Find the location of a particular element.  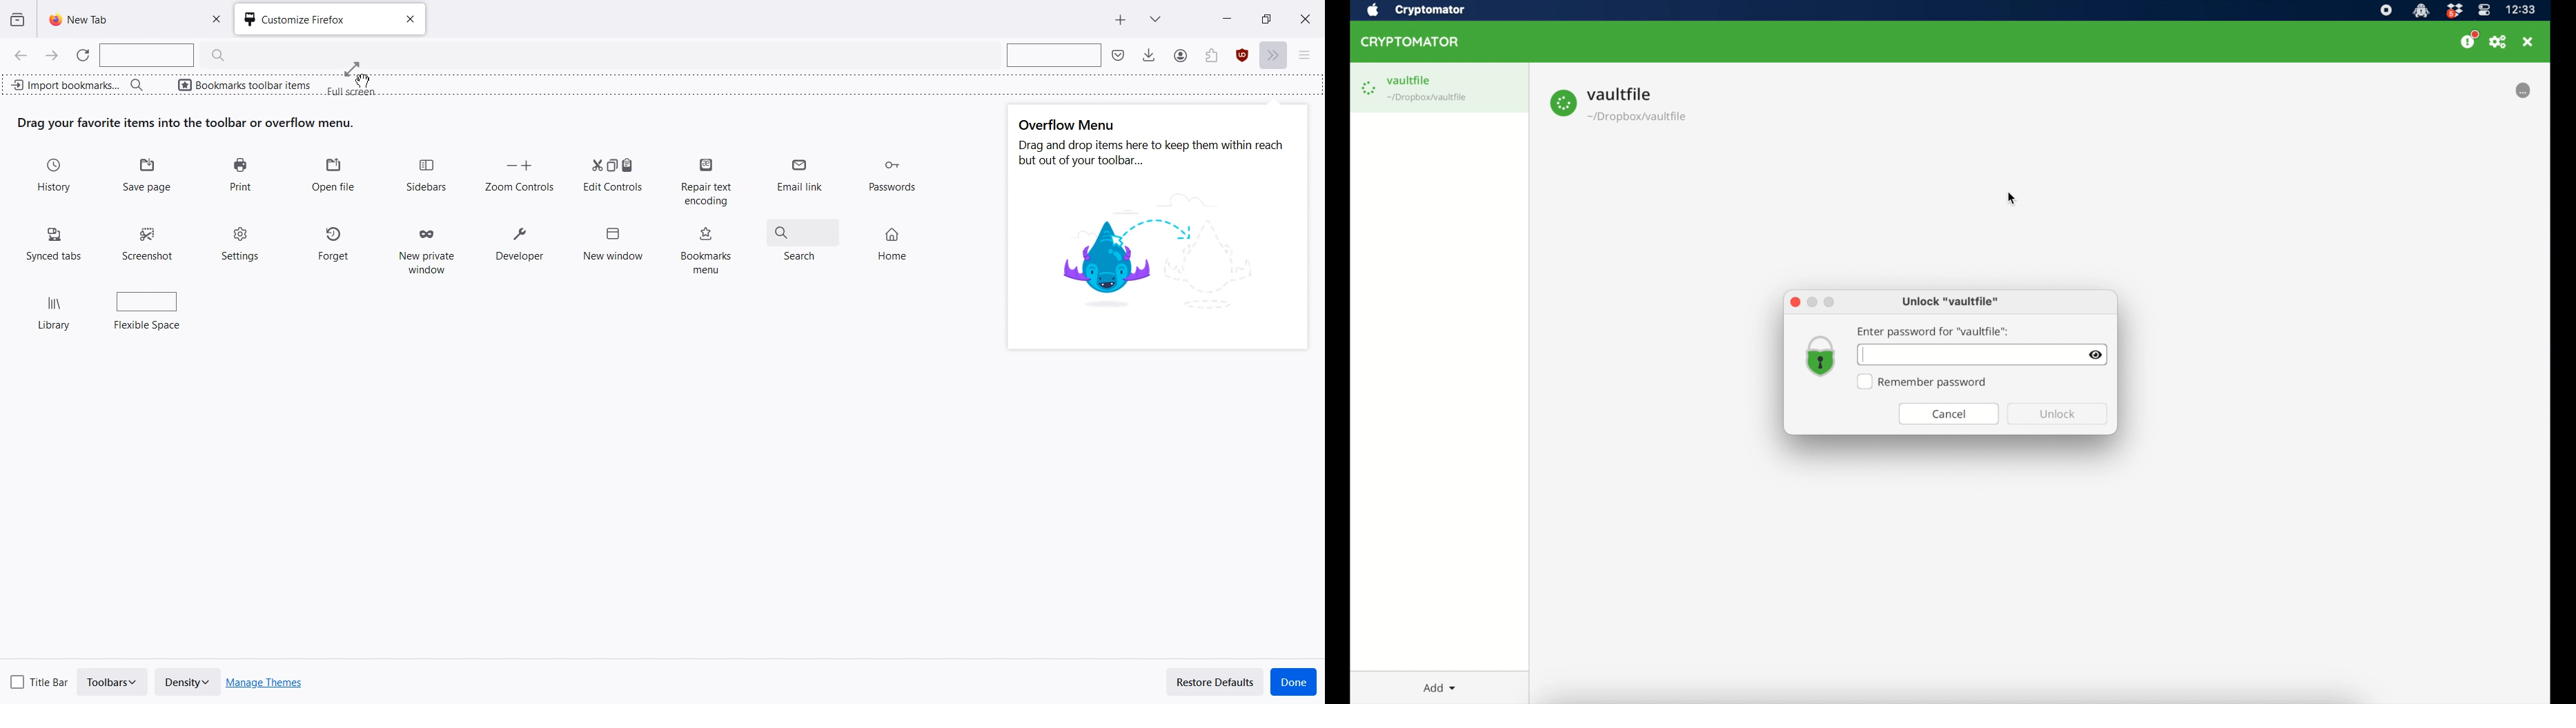

apple icon is located at coordinates (1372, 10).